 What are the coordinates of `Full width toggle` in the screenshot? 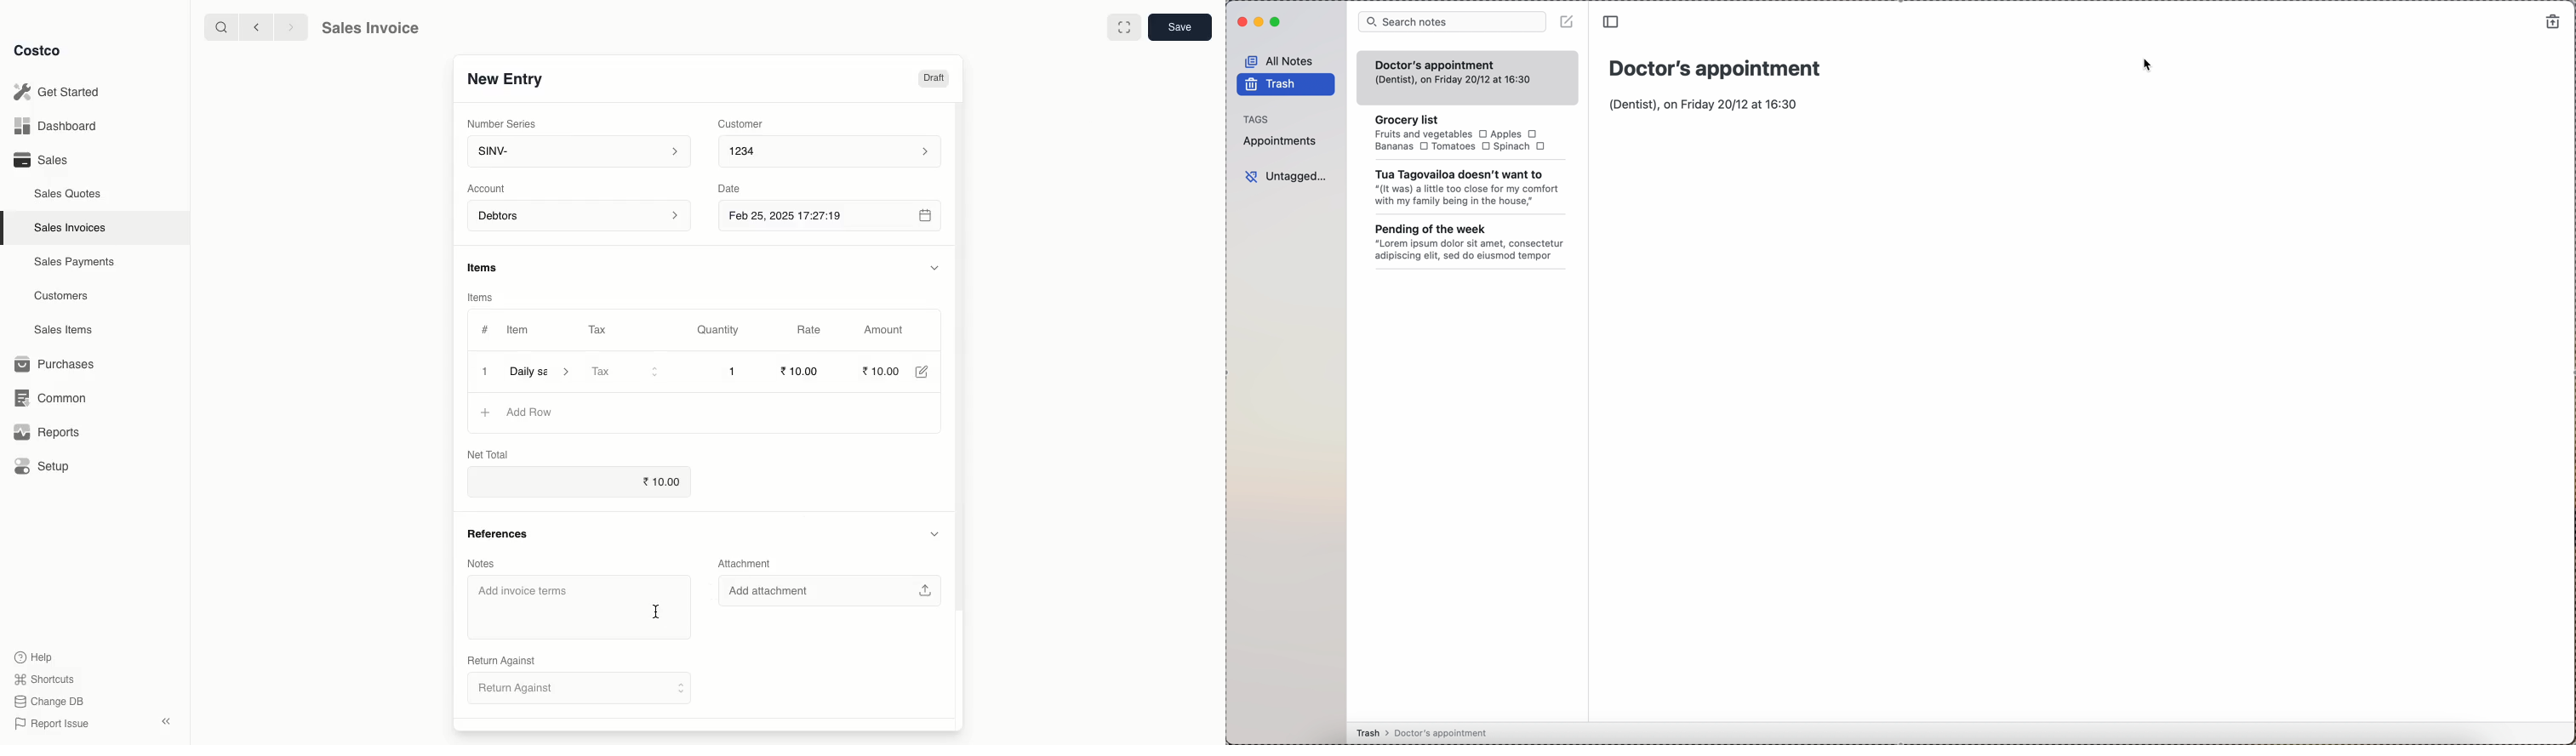 It's located at (1123, 26).